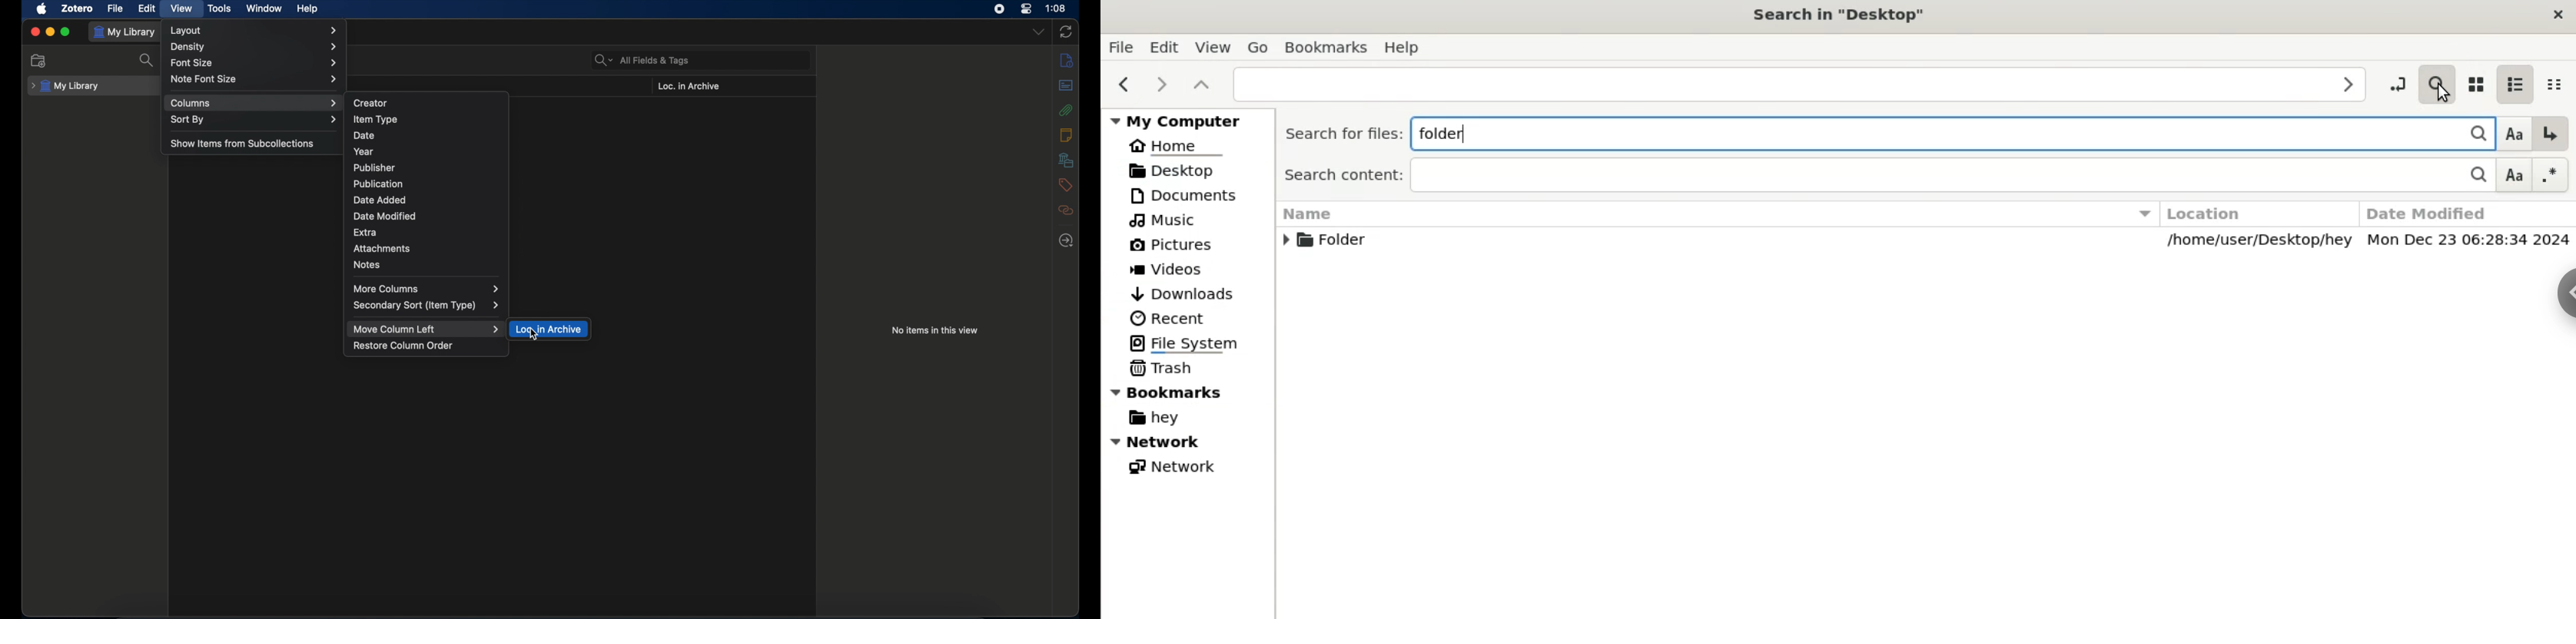  Describe the element at coordinates (427, 330) in the screenshot. I see `move column left` at that location.